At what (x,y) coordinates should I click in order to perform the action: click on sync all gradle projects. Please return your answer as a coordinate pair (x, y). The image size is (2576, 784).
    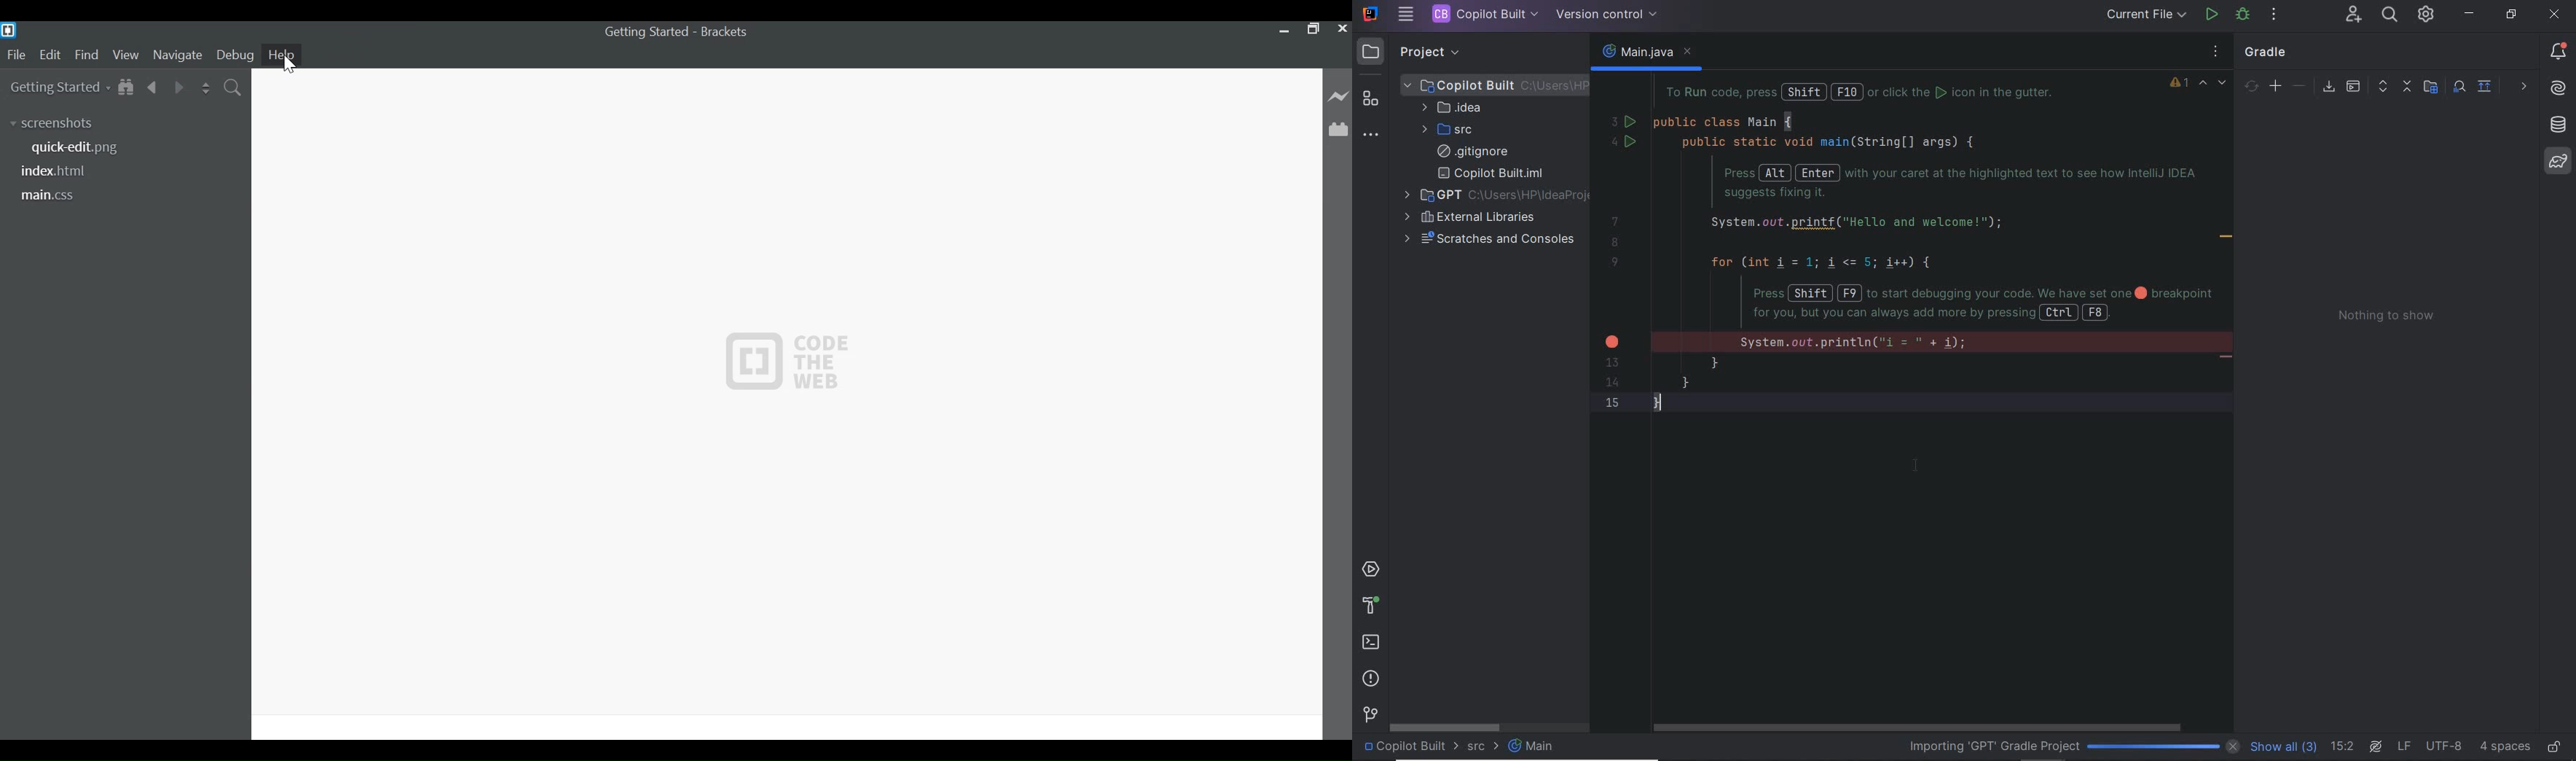
    Looking at the image, I should click on (2253, 87).